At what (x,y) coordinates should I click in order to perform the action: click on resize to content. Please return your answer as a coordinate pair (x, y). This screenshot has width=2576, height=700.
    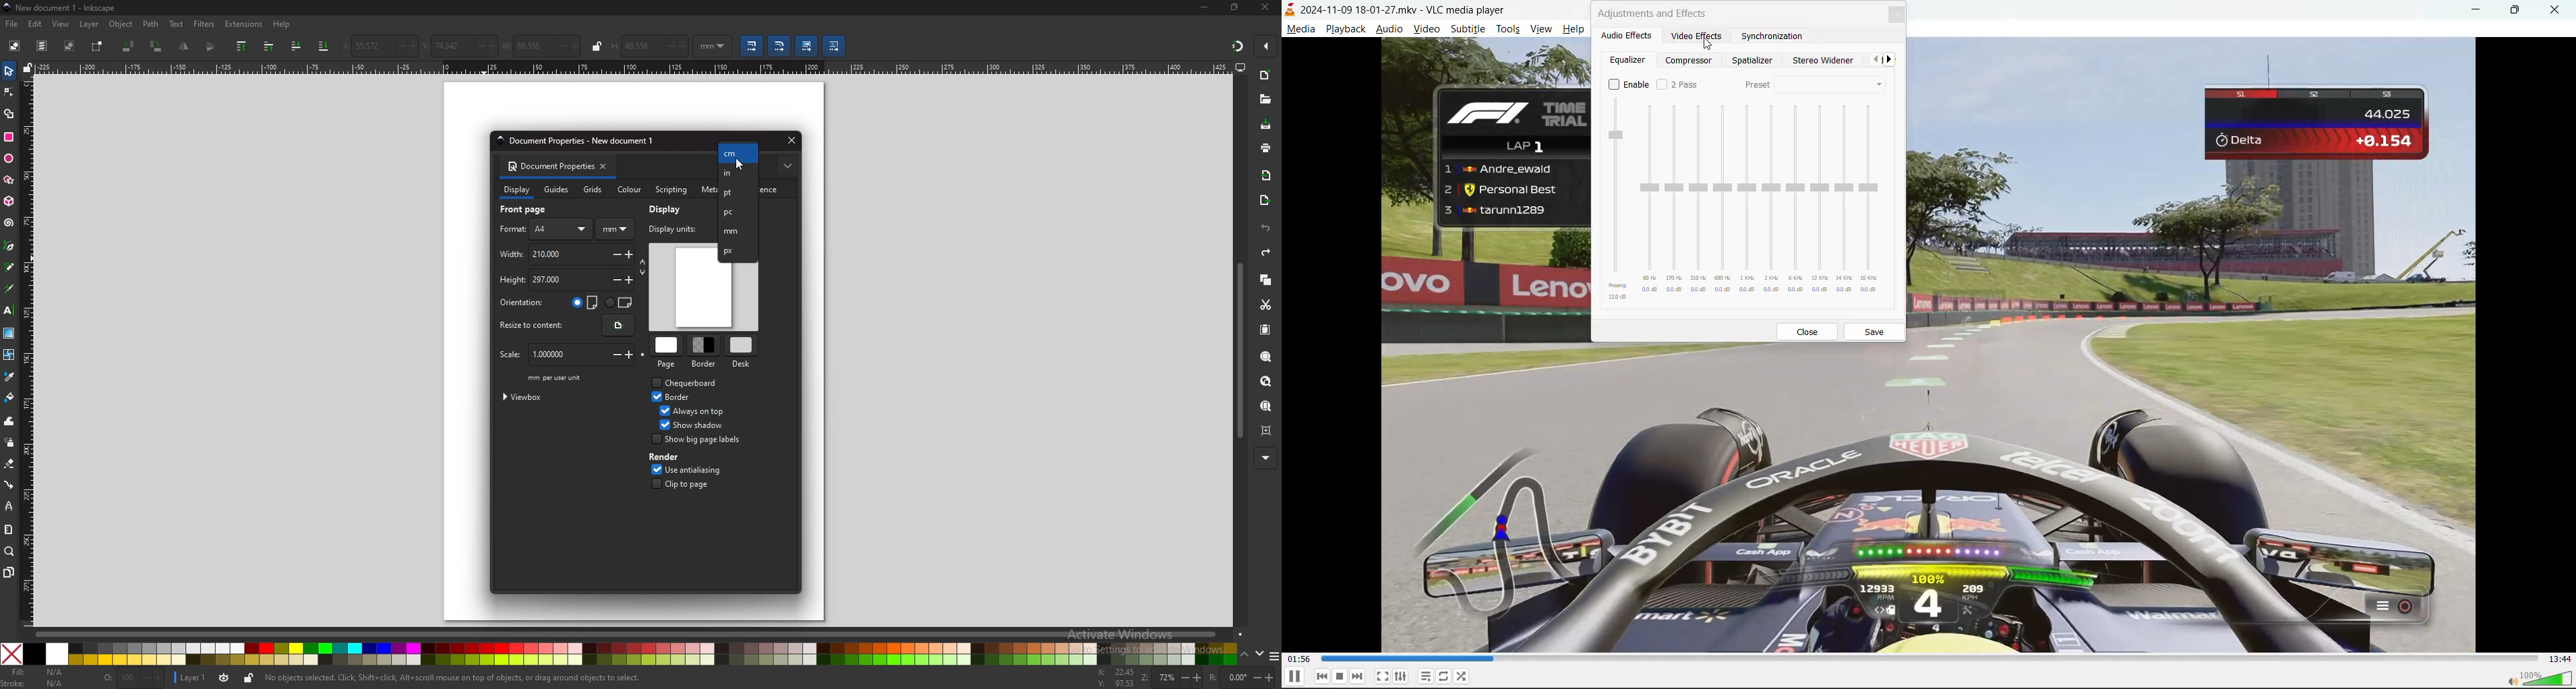
    Looking at the image, I should click on (537, 326).